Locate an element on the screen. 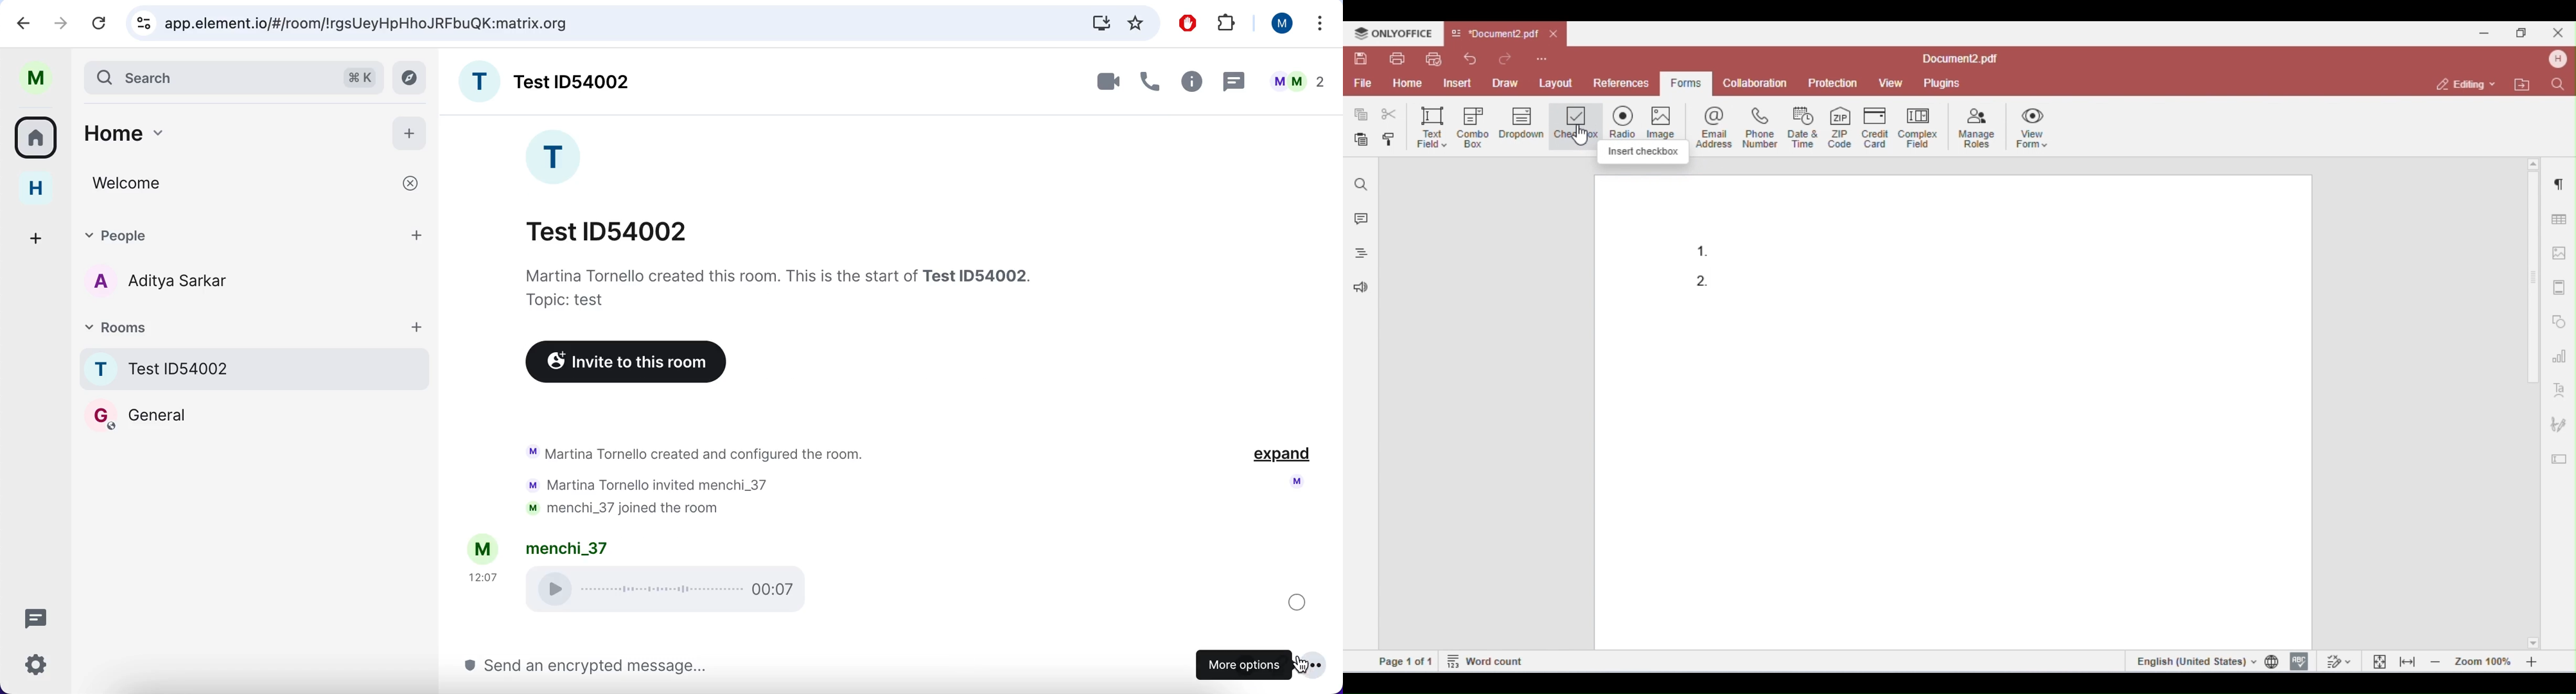 This screenshot has width=2576, height=700. contacts is located at coordinates (152, 283).